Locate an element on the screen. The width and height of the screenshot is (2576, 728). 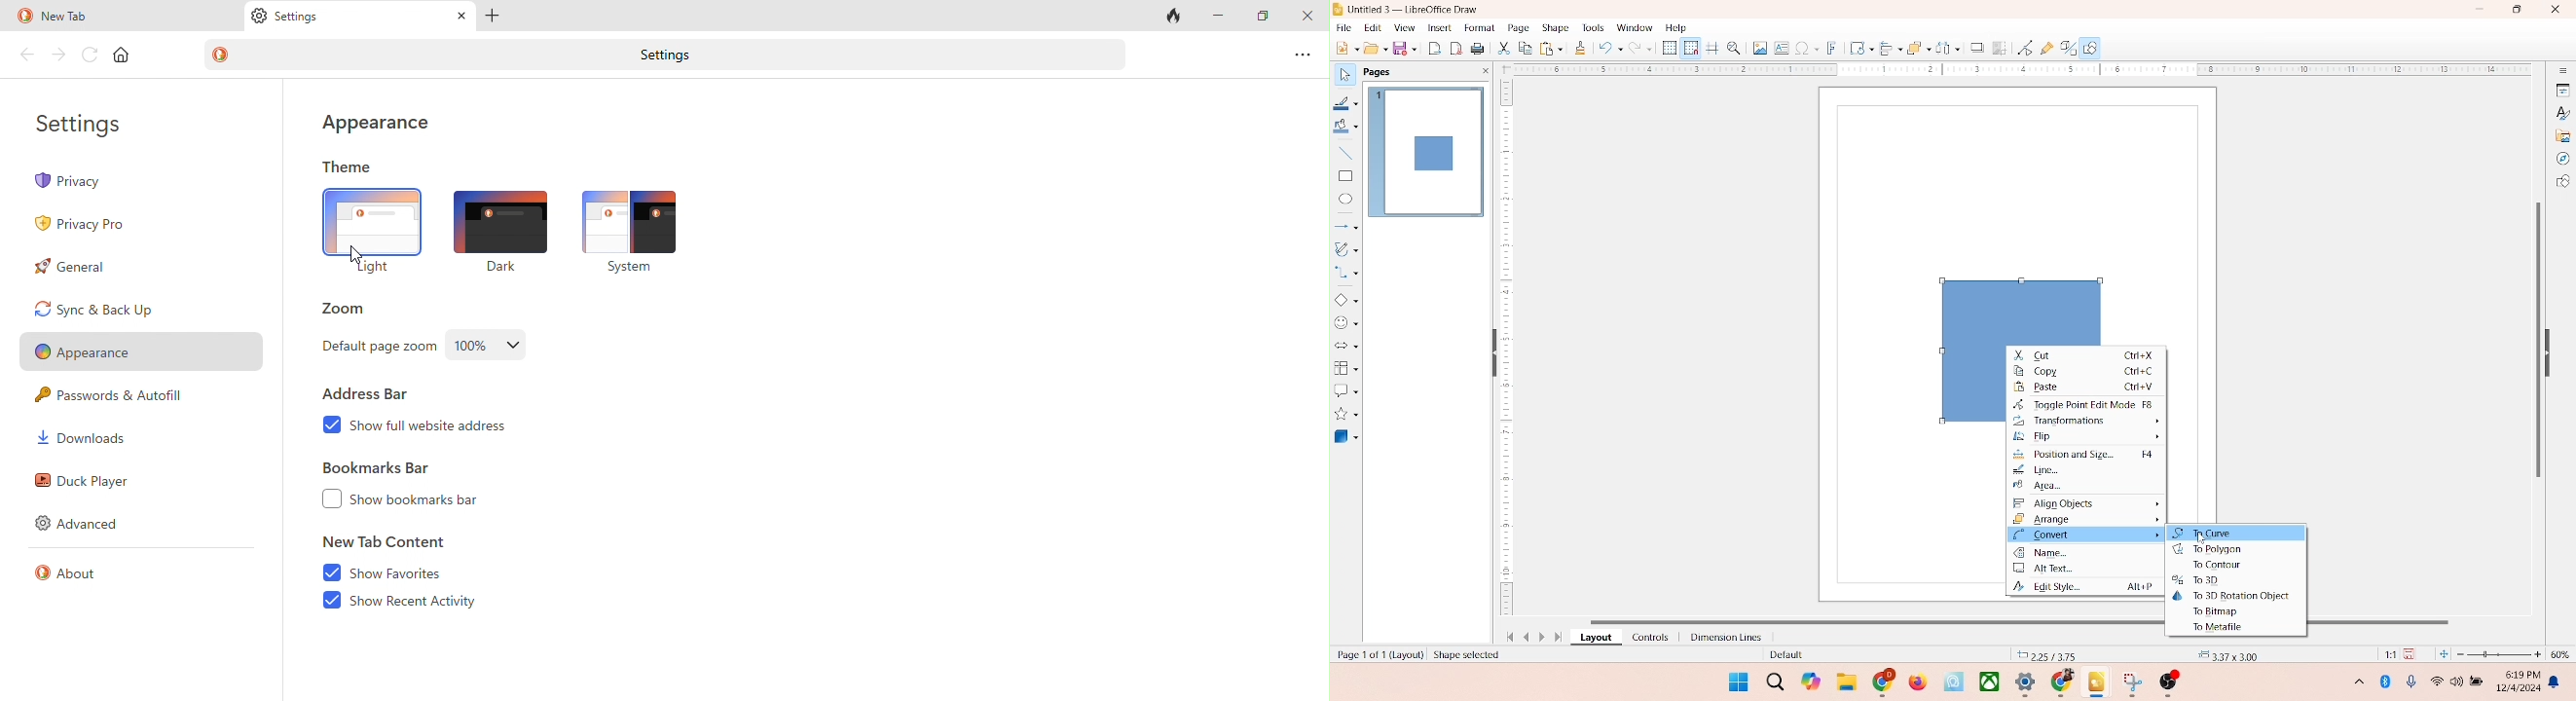
properties is located at coordinates (2561, 89).